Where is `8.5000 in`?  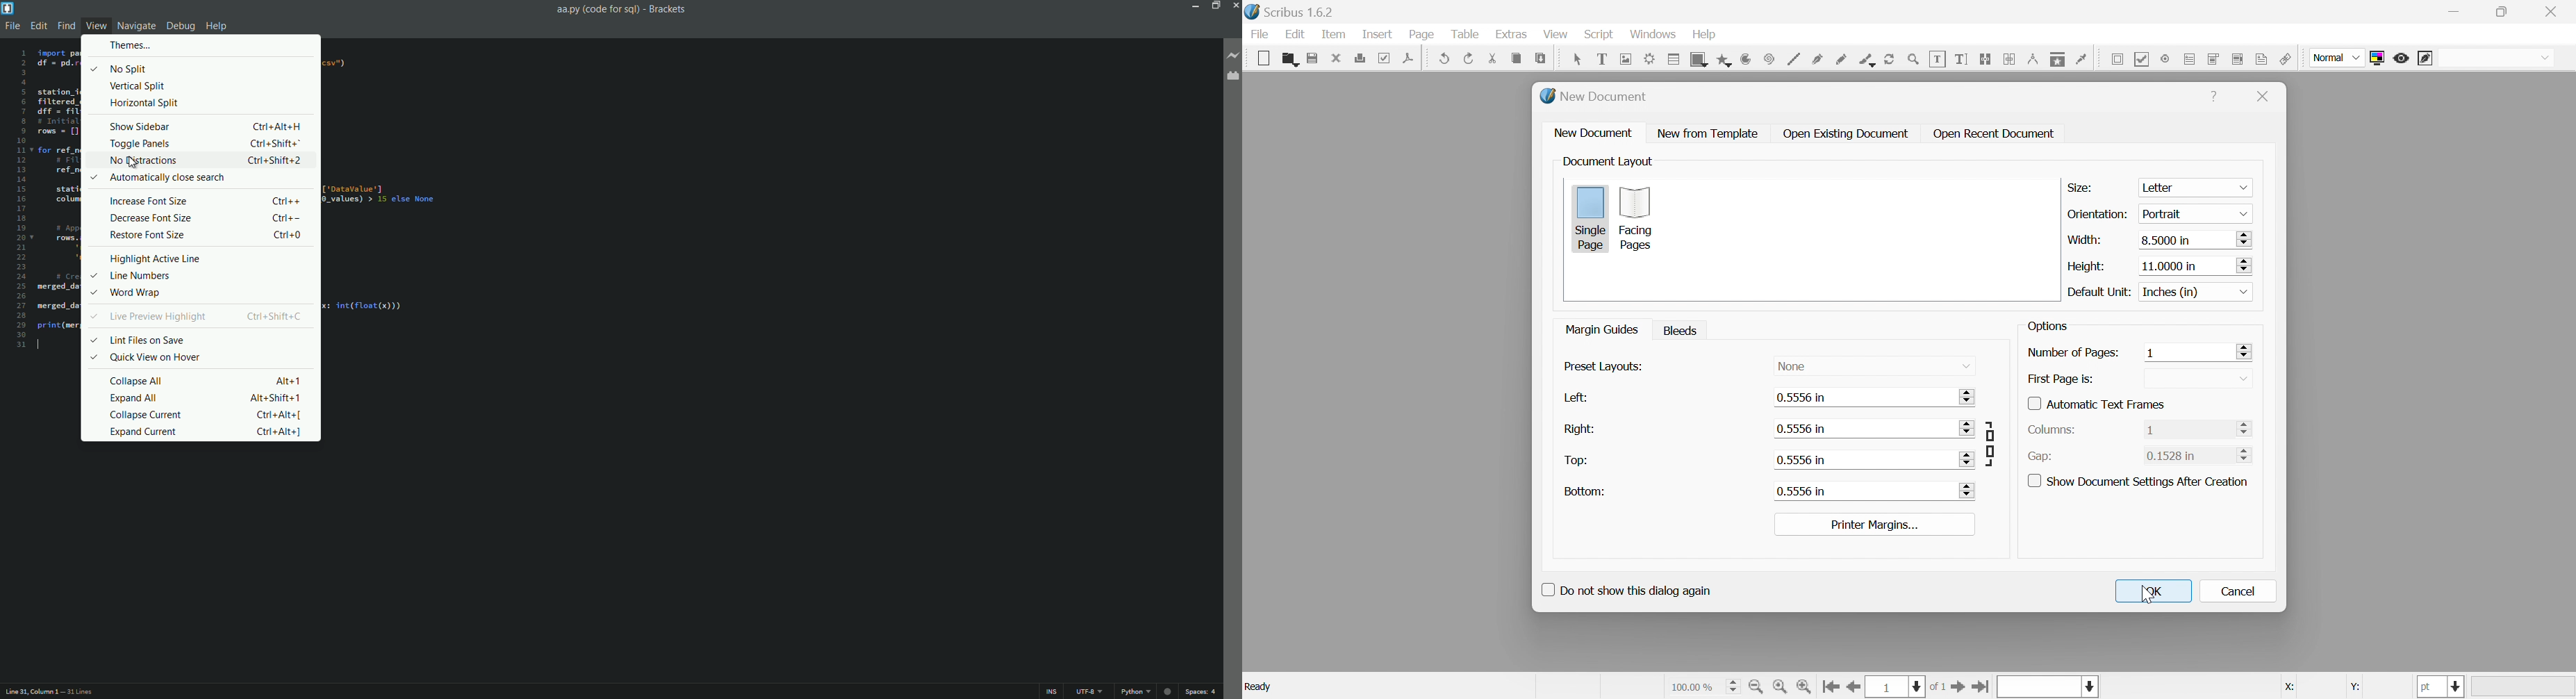
8.5000 in is located at coordinates (2196, 240).